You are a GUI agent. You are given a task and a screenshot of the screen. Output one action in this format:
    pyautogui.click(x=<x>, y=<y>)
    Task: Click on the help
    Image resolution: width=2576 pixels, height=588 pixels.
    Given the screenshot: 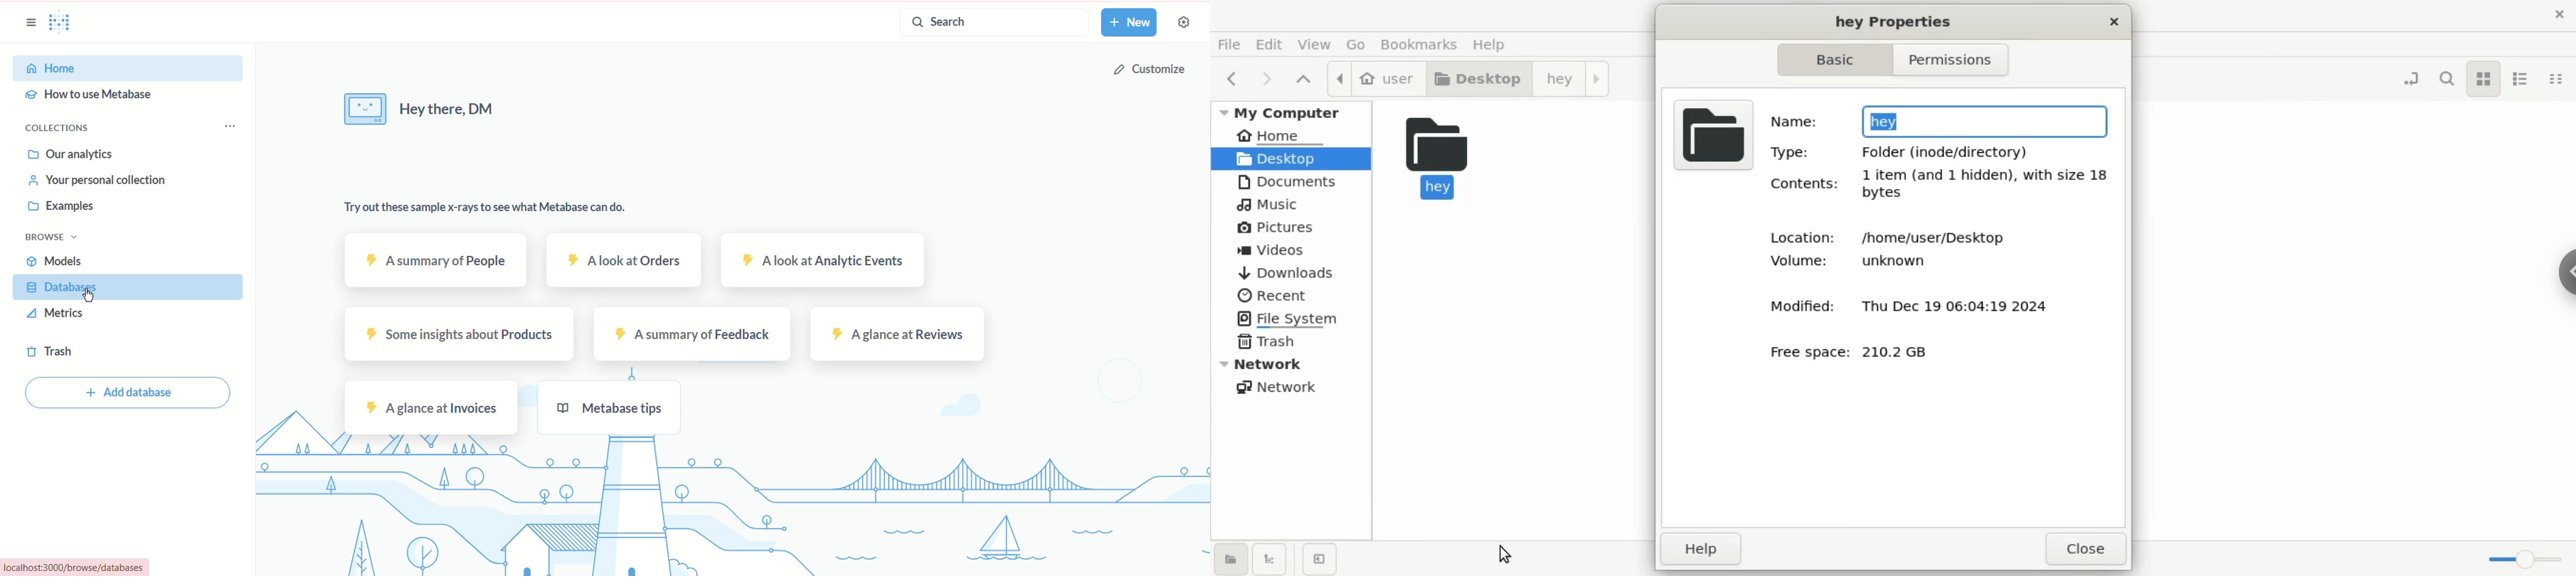 What is the action you would take?
    pyautogui.click(x=1702, y=548)
    